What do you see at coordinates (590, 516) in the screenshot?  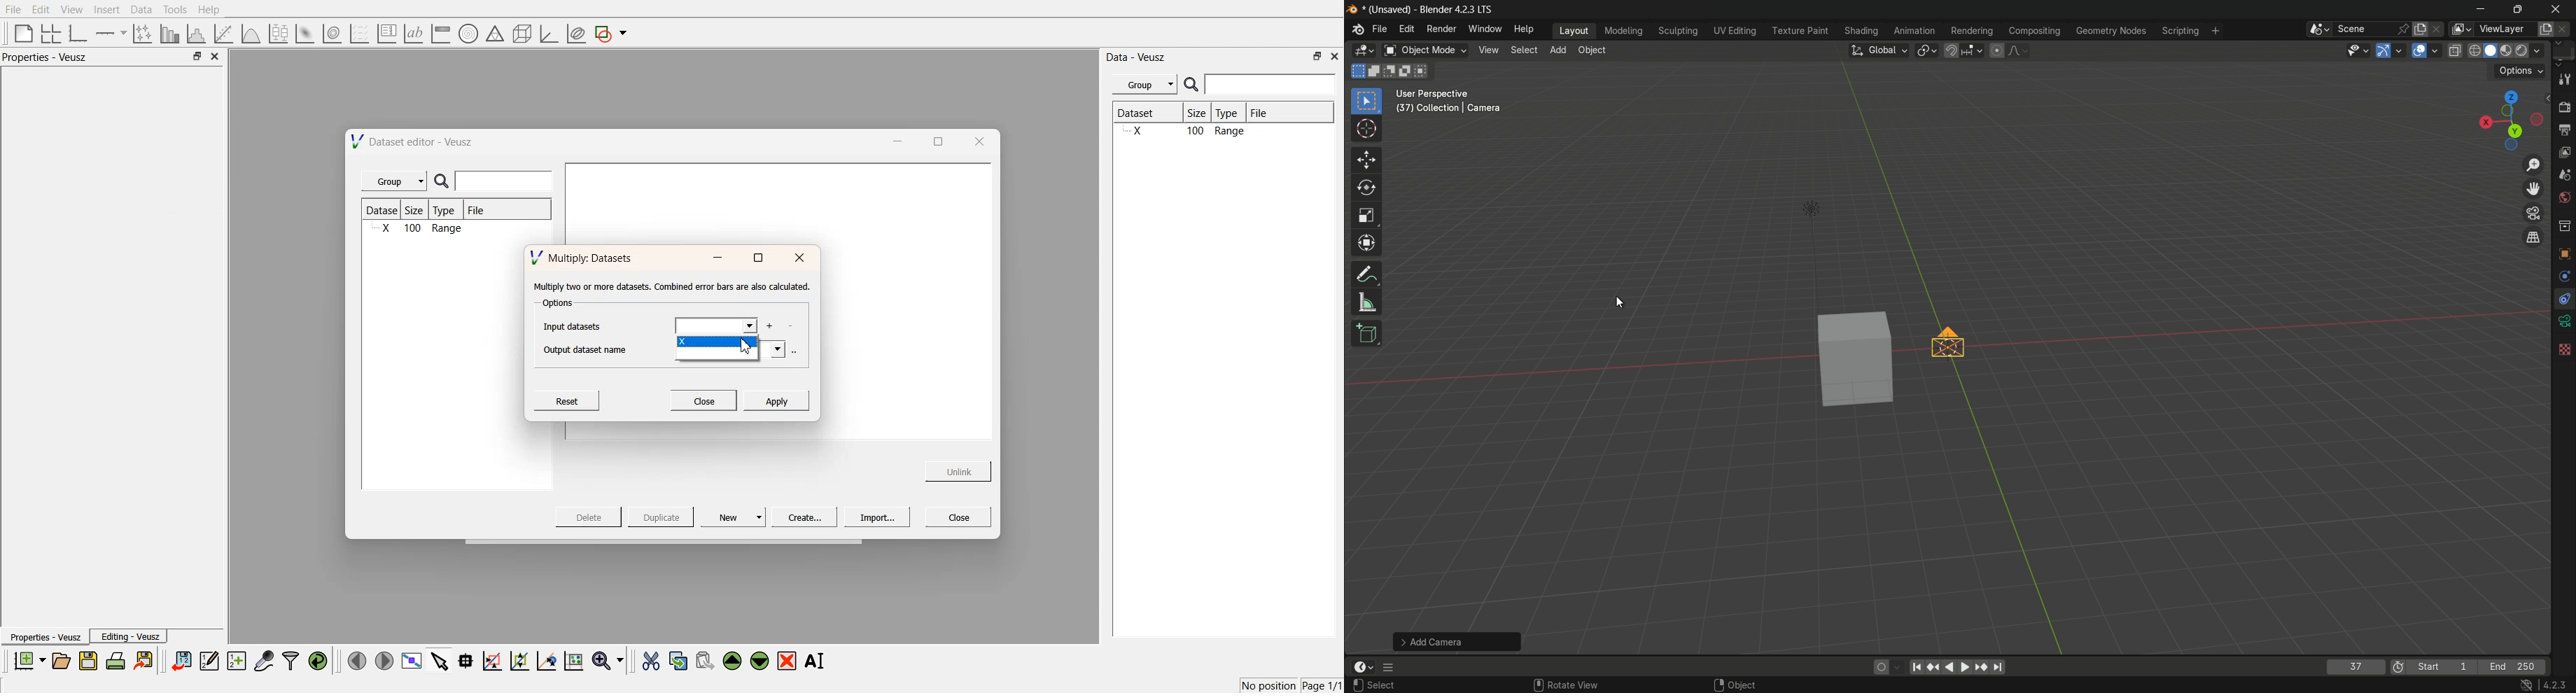 I see `Delete` at bounding box center [590, 516].